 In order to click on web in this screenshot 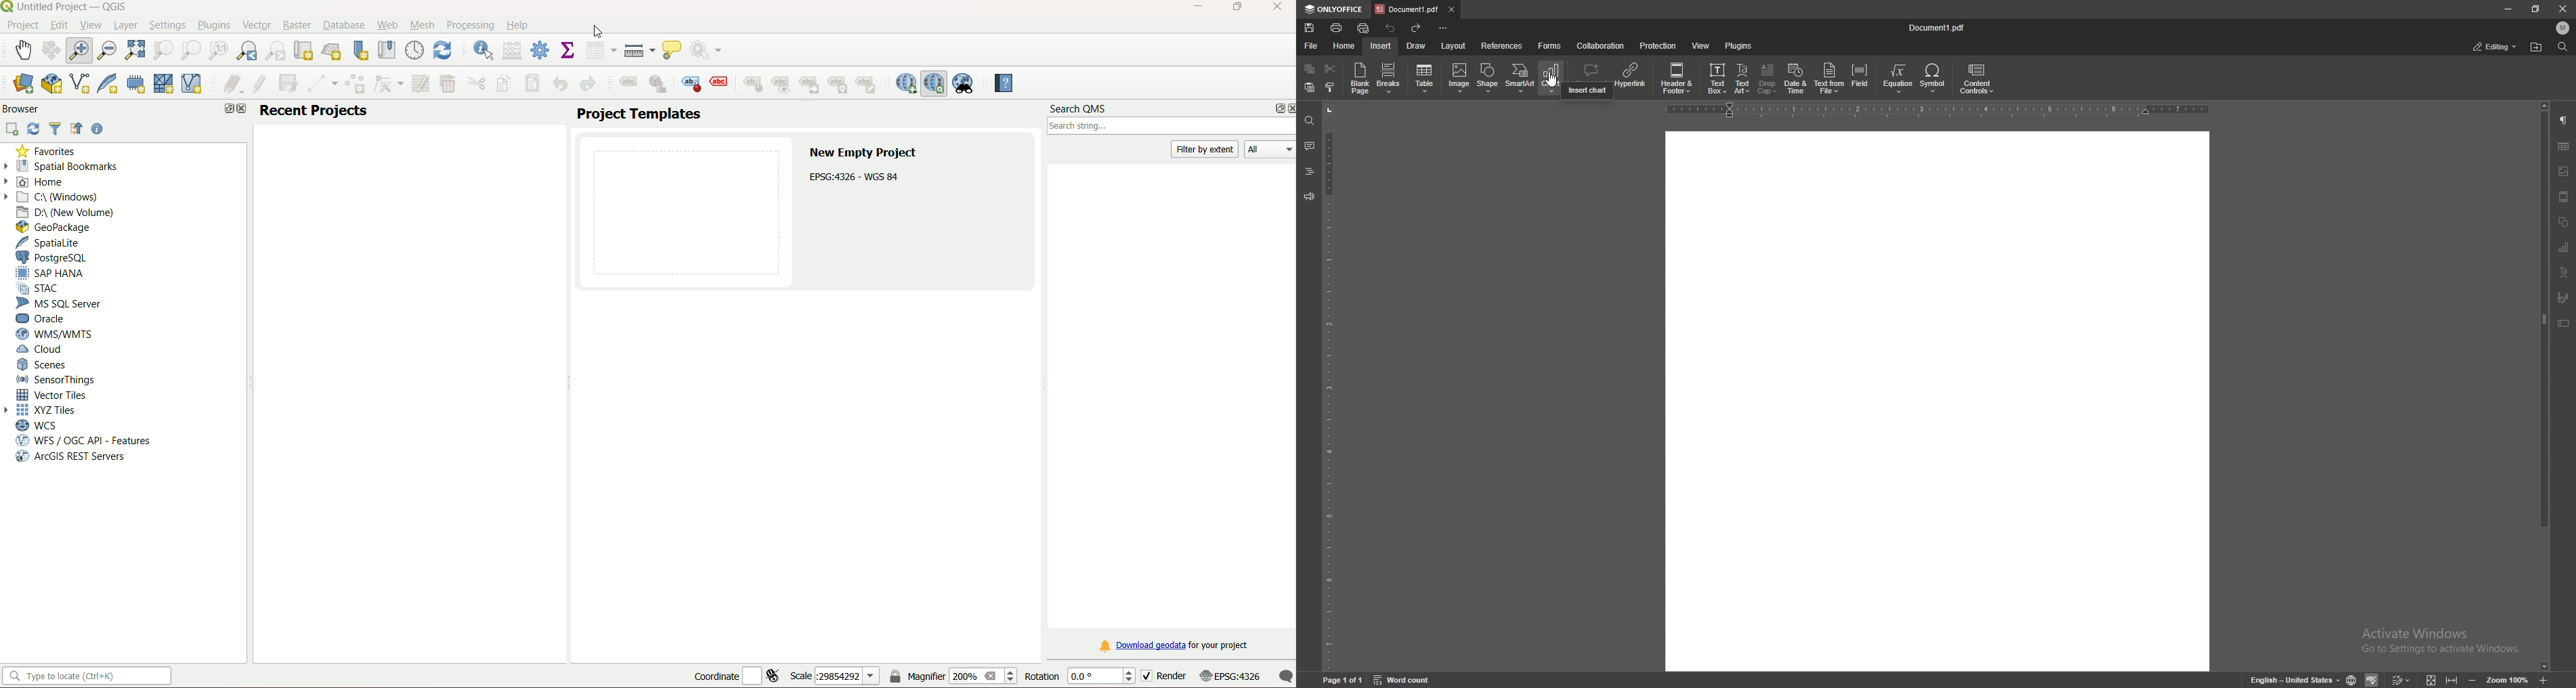, I will do `click(387, 25)`.